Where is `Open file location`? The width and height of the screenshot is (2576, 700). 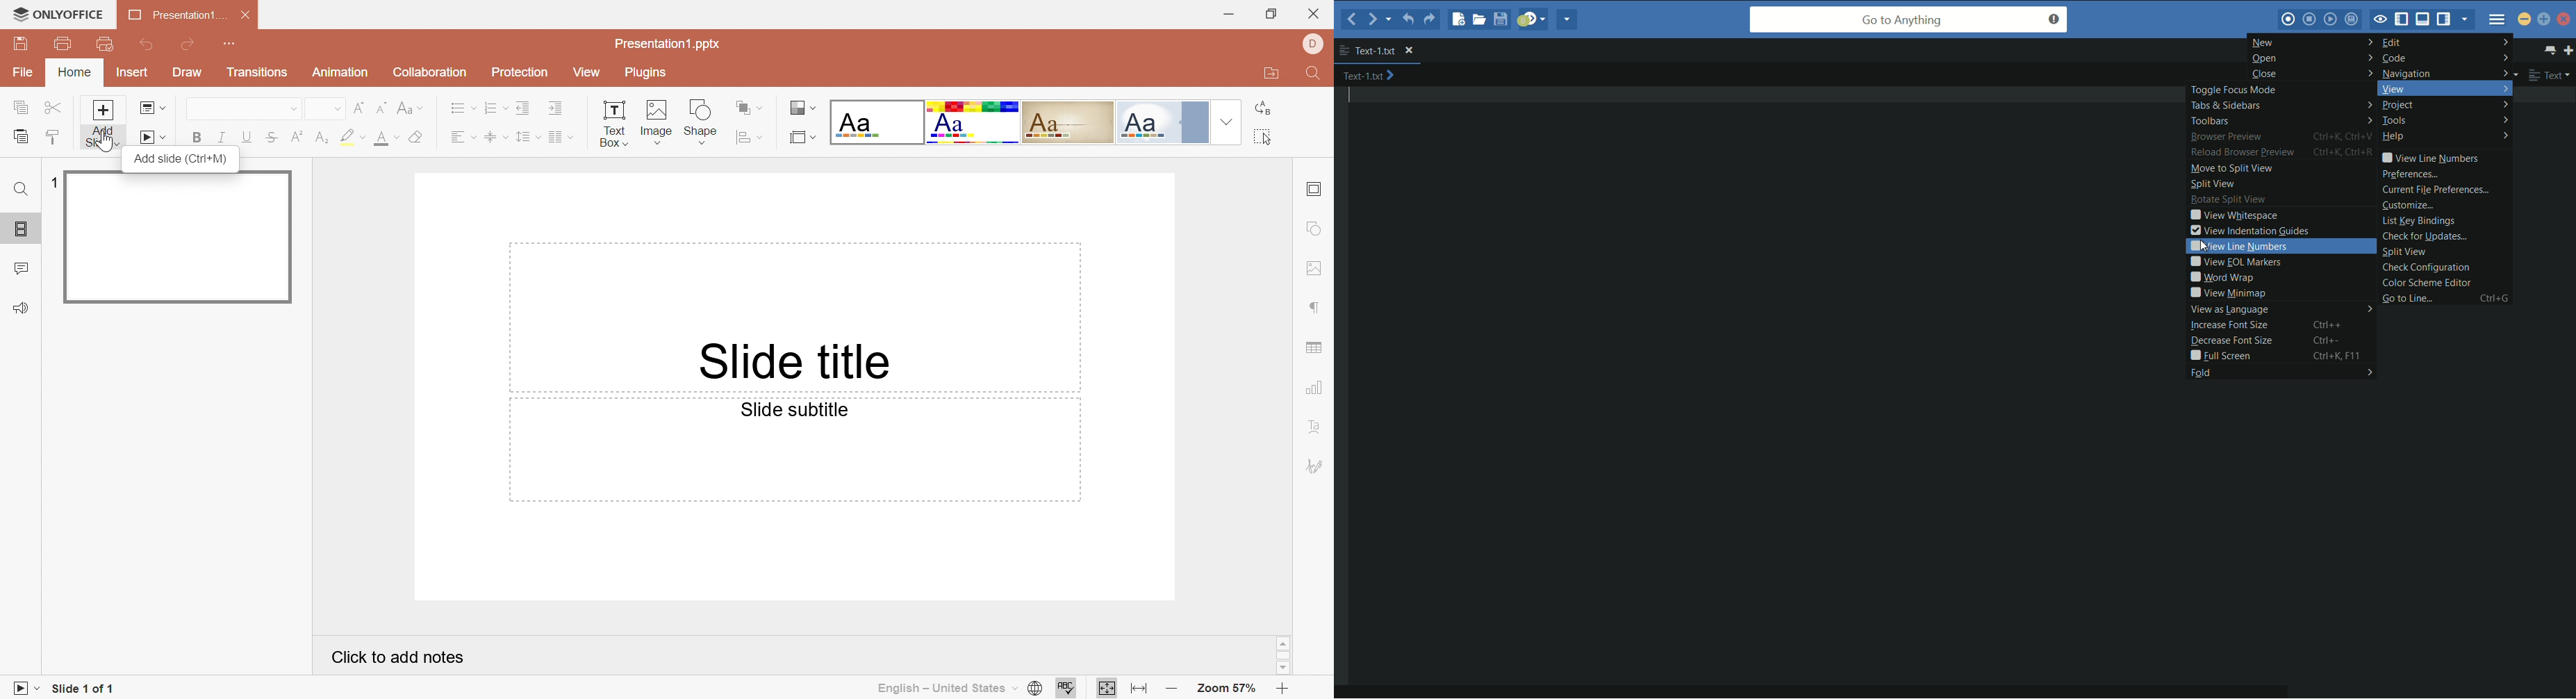 Open file location is located at coordinates (1267, 74).